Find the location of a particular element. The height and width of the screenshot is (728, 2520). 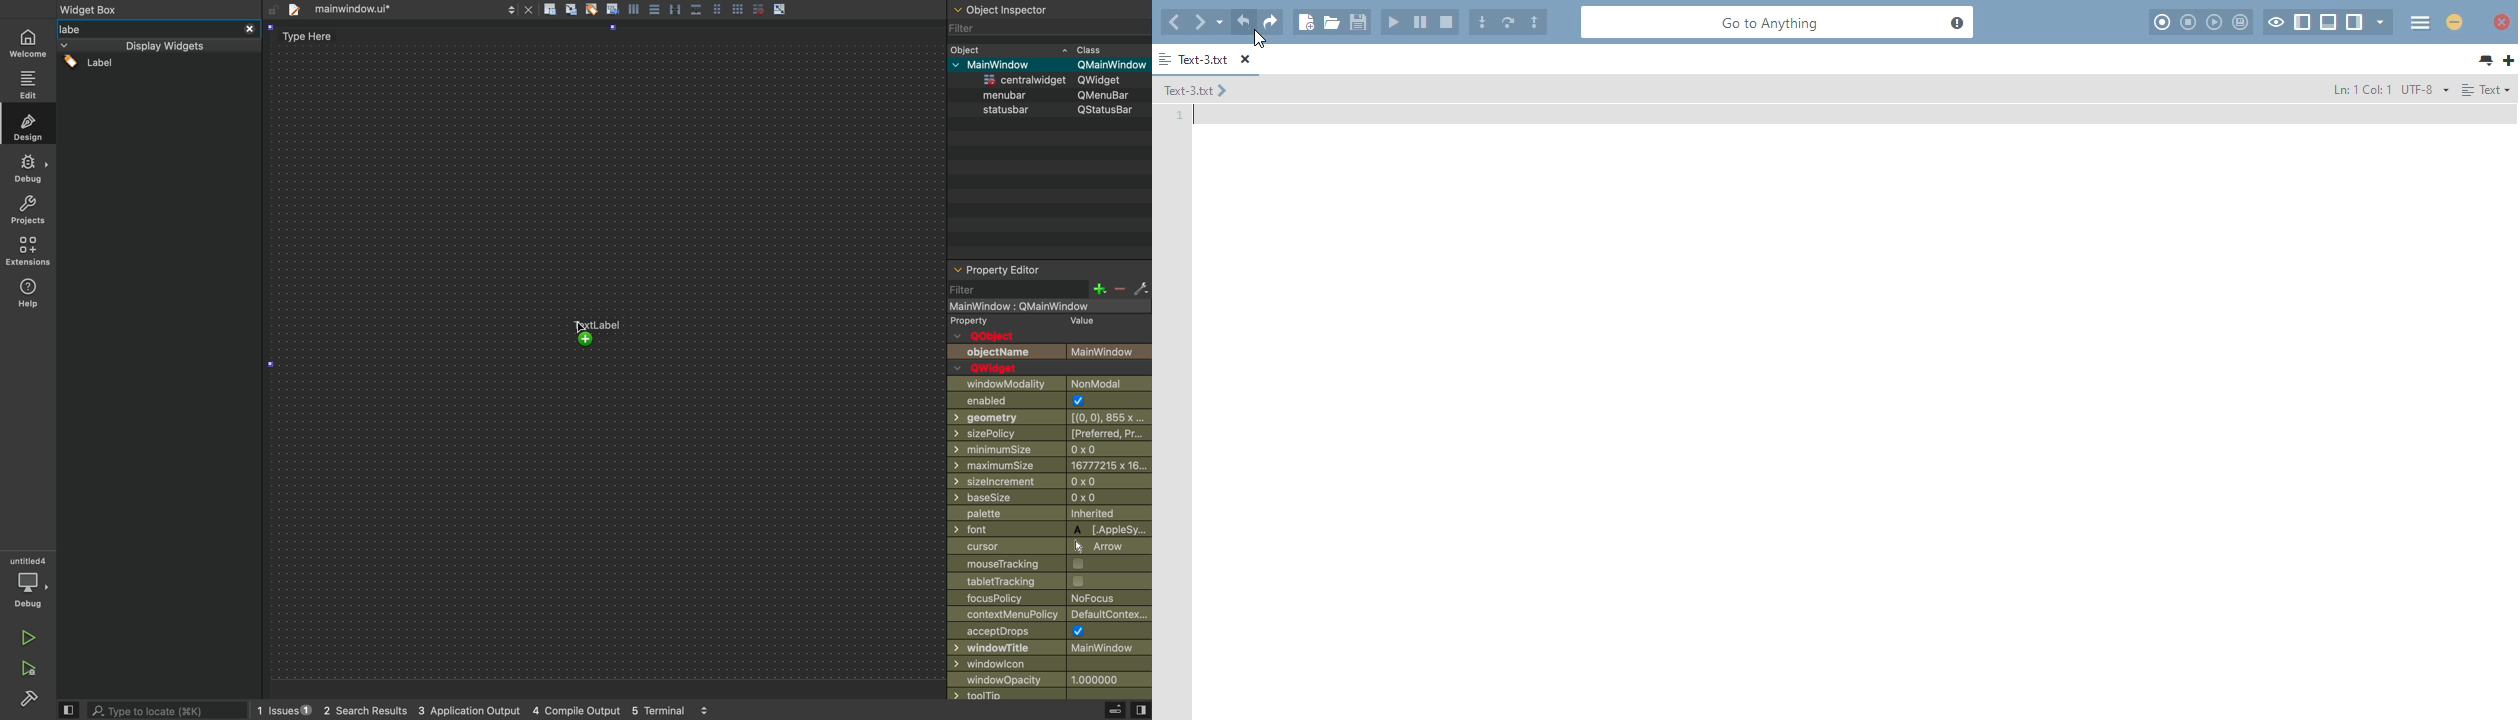

Icon is located at coordinates (612, 8).